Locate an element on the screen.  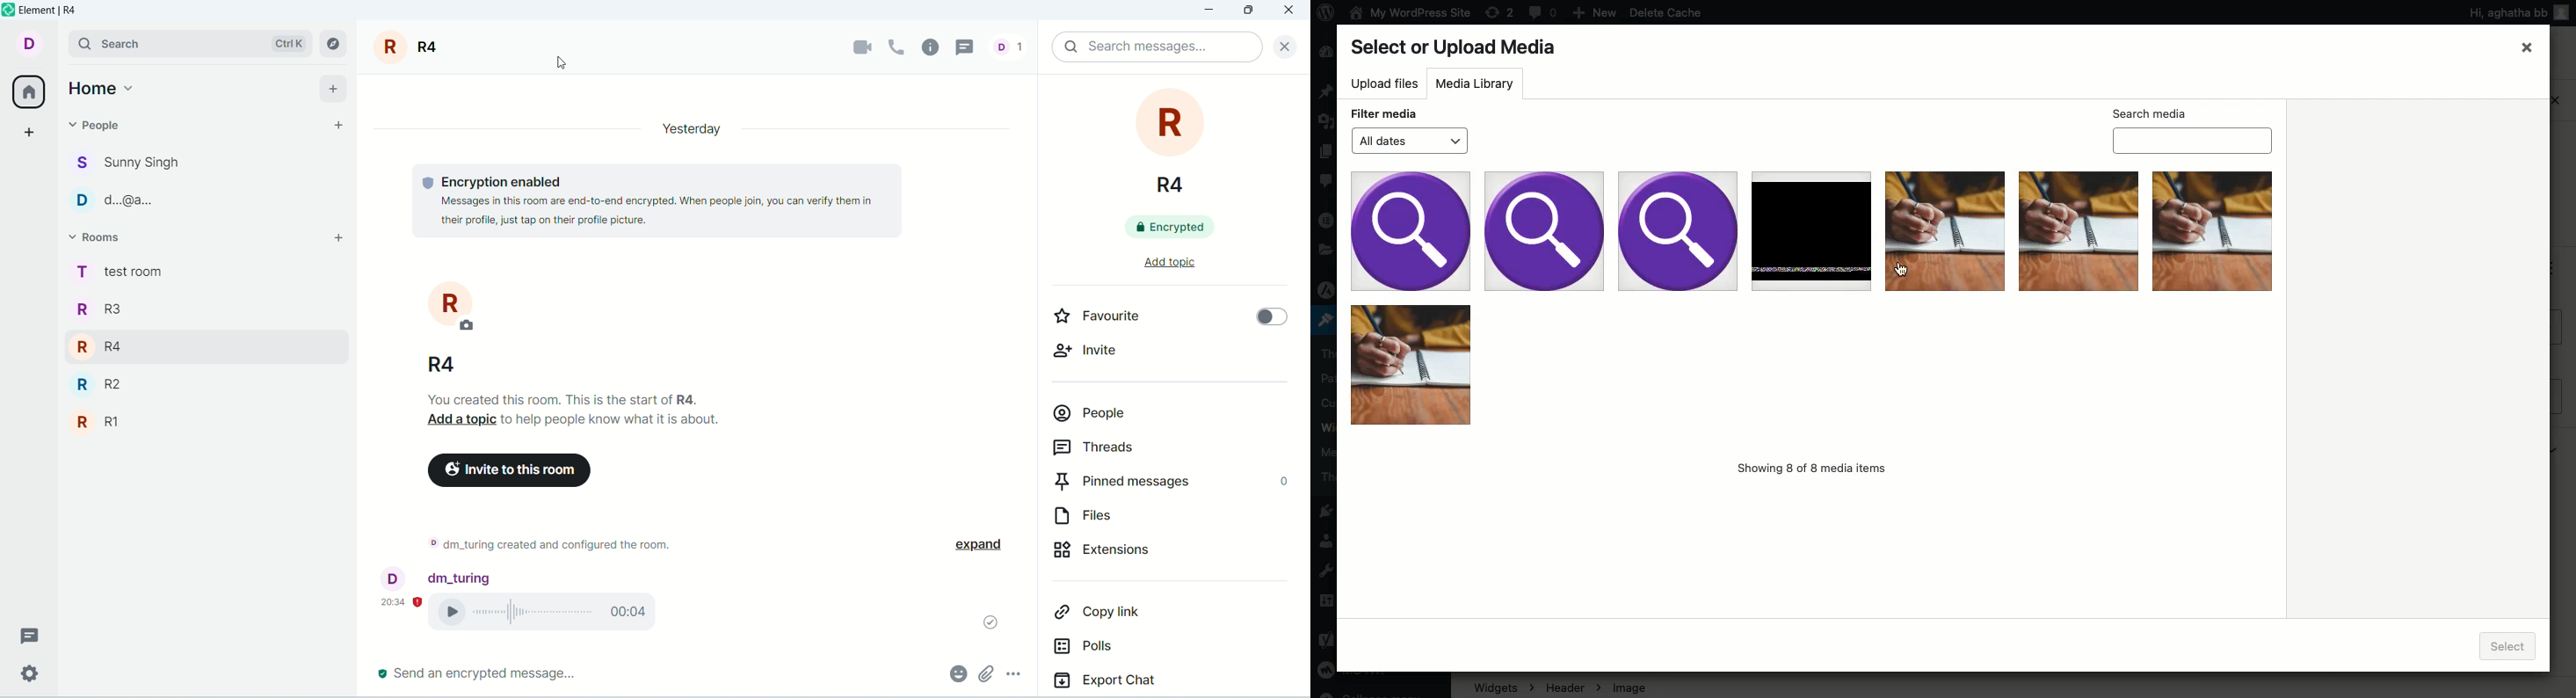
threads is located at coordinates (970, 46).